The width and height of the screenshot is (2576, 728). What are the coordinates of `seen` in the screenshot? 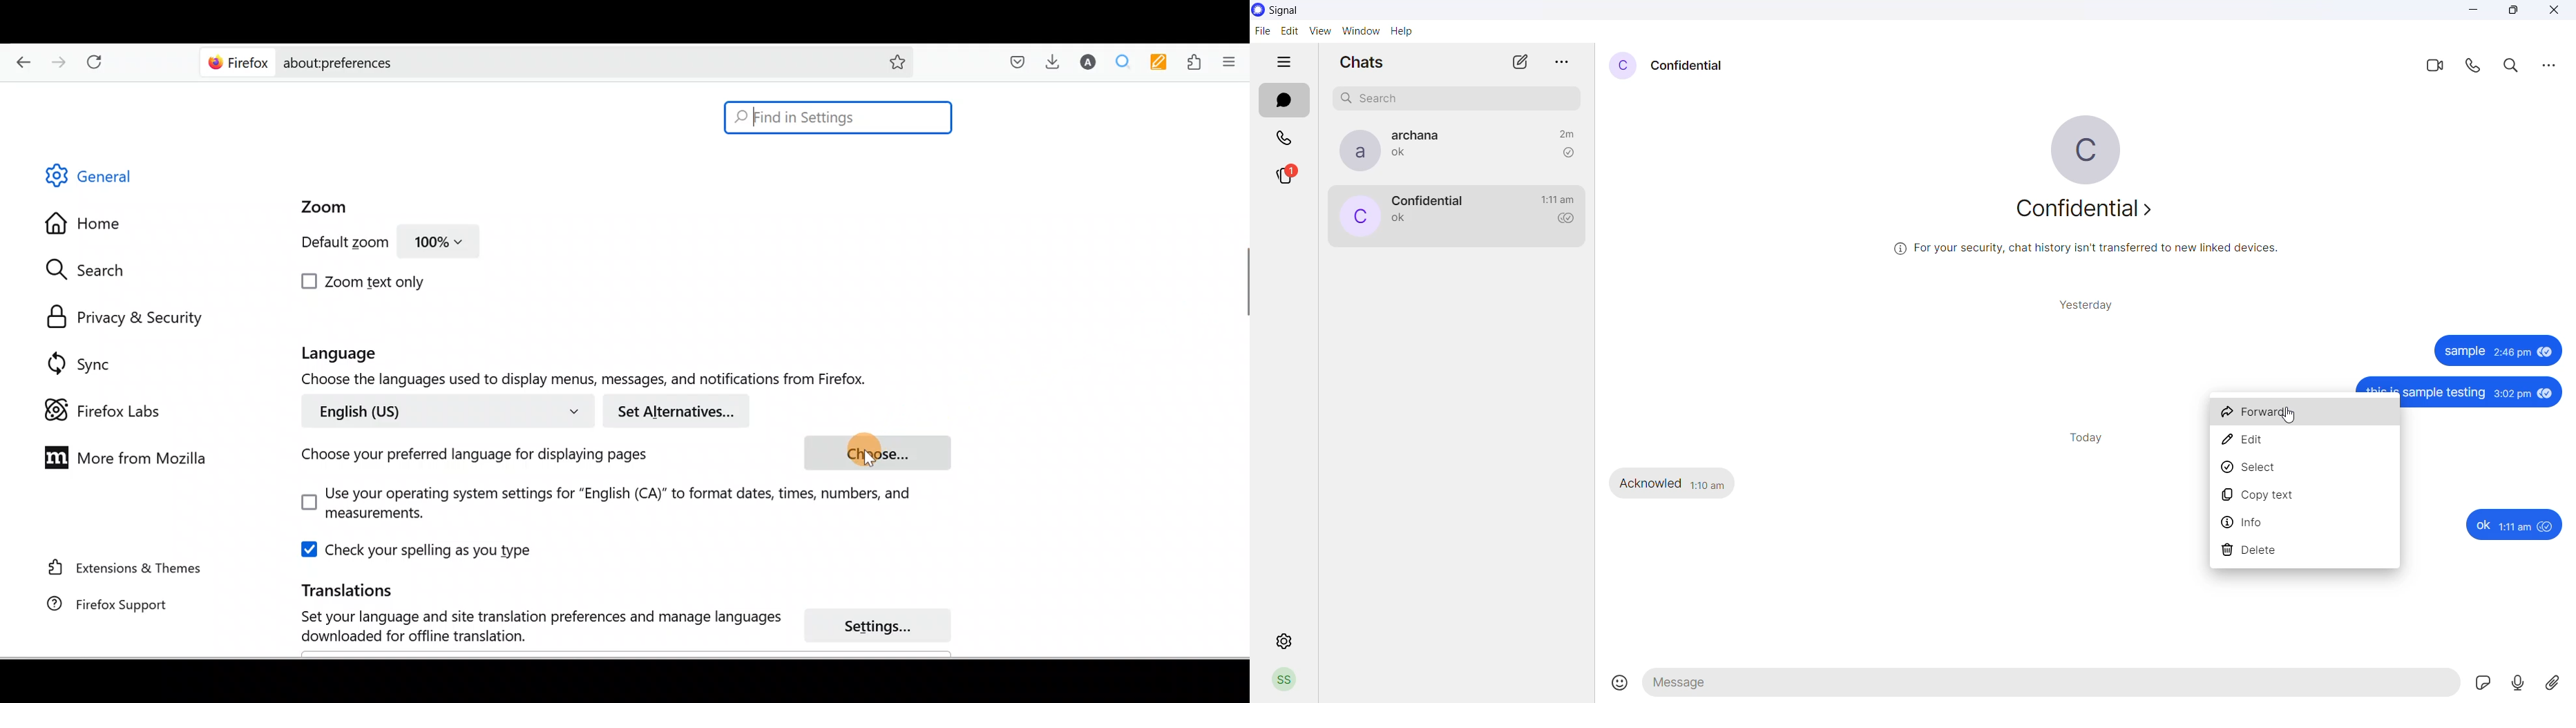 It's located at (2548, 527).